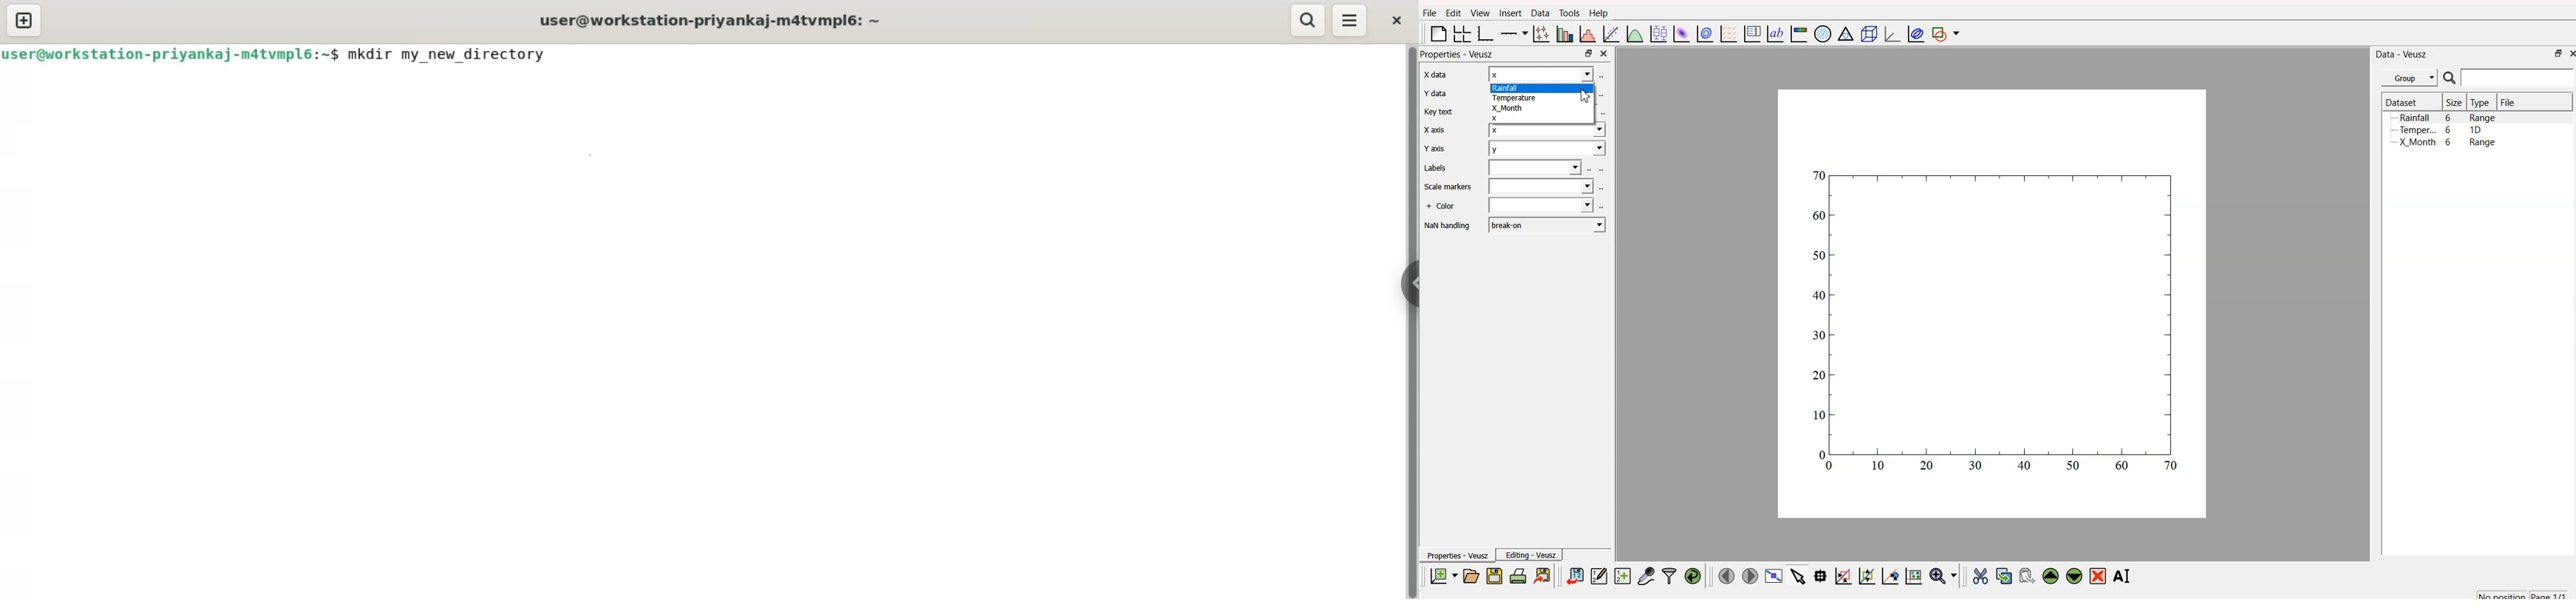 The image size is (2576, 616). I want to click on close, so click(1400, 19).